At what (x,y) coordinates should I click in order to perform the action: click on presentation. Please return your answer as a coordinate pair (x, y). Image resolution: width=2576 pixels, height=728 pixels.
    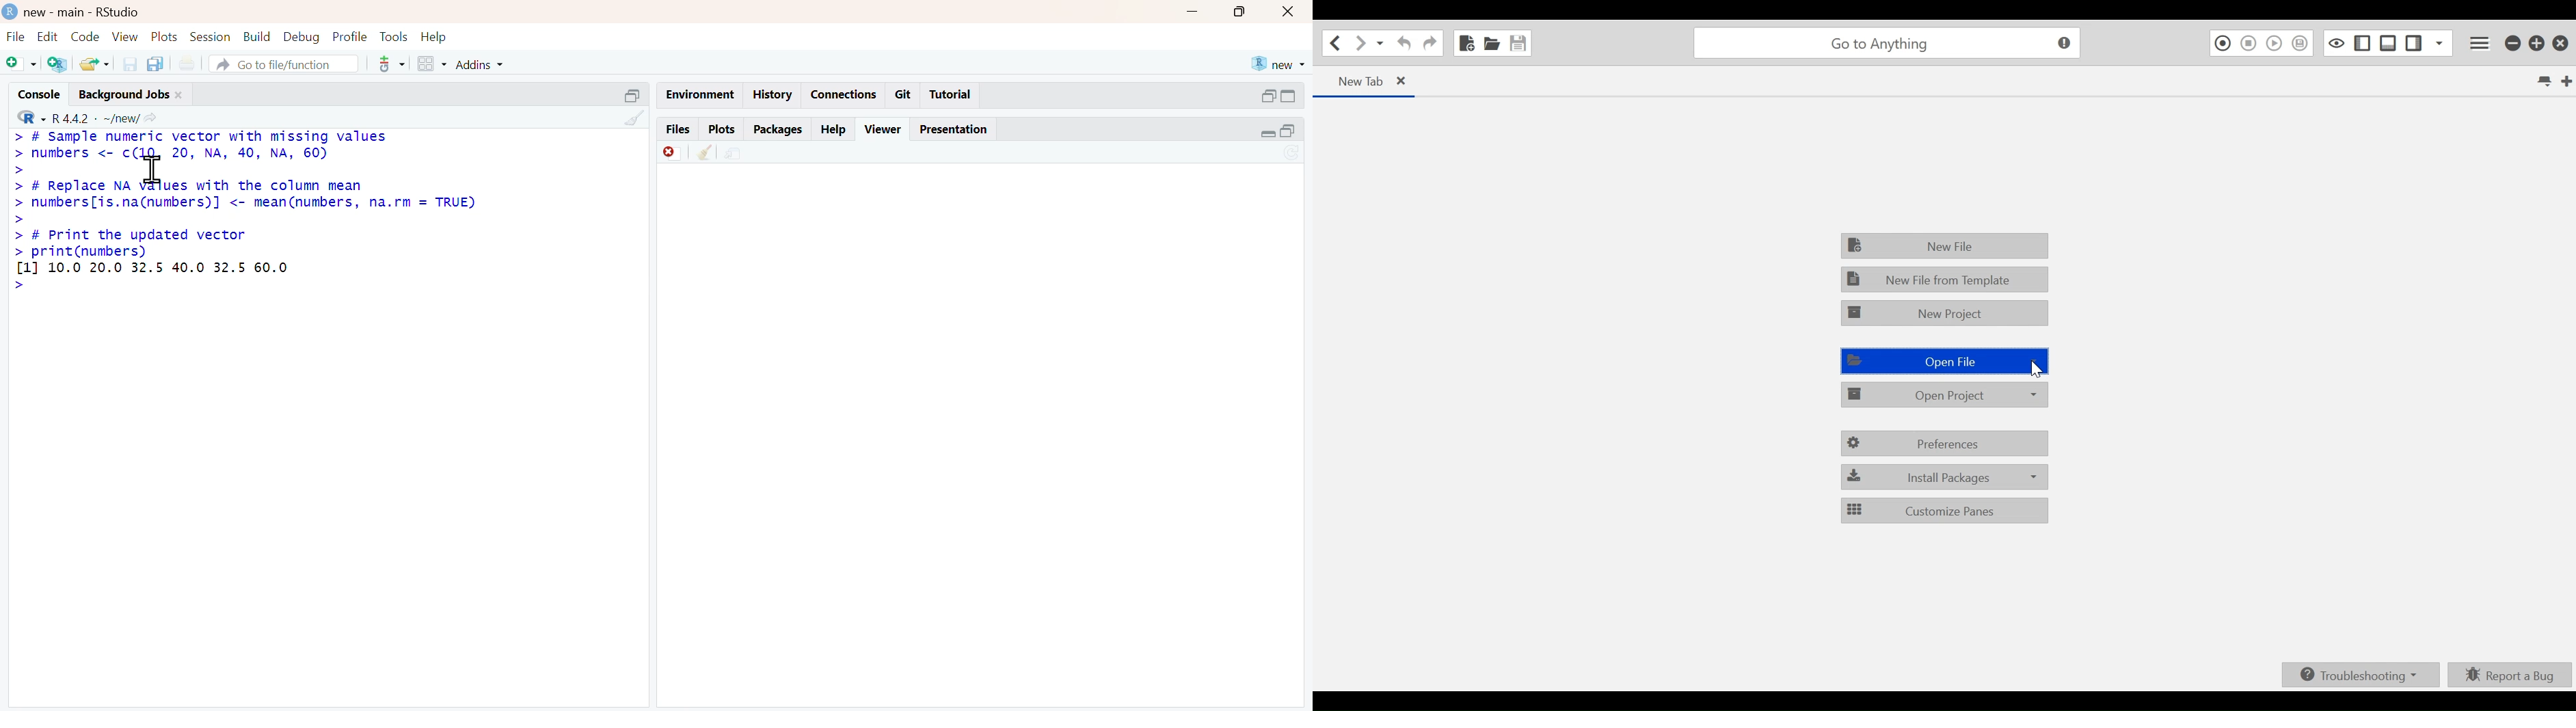
    Looking at the image, I should click on (954, 129).